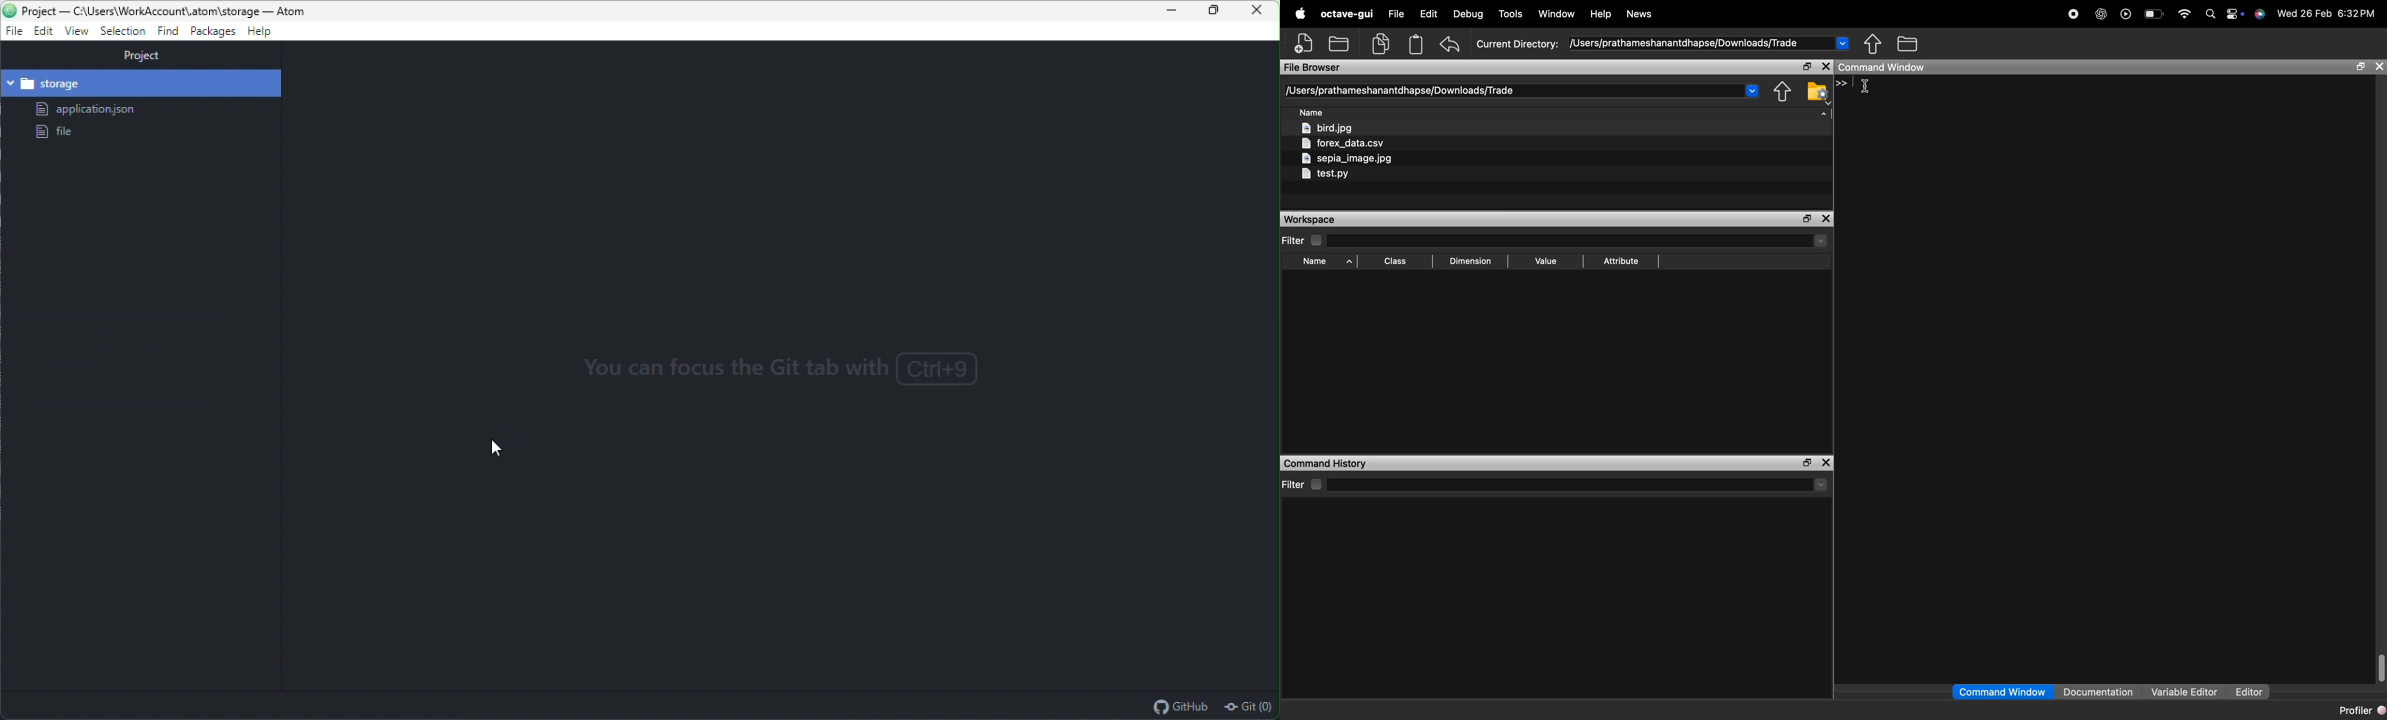  What do you see at coordinates (1600, 14) in the screenshot?
I see `help` at bounding box center [1600, 14].